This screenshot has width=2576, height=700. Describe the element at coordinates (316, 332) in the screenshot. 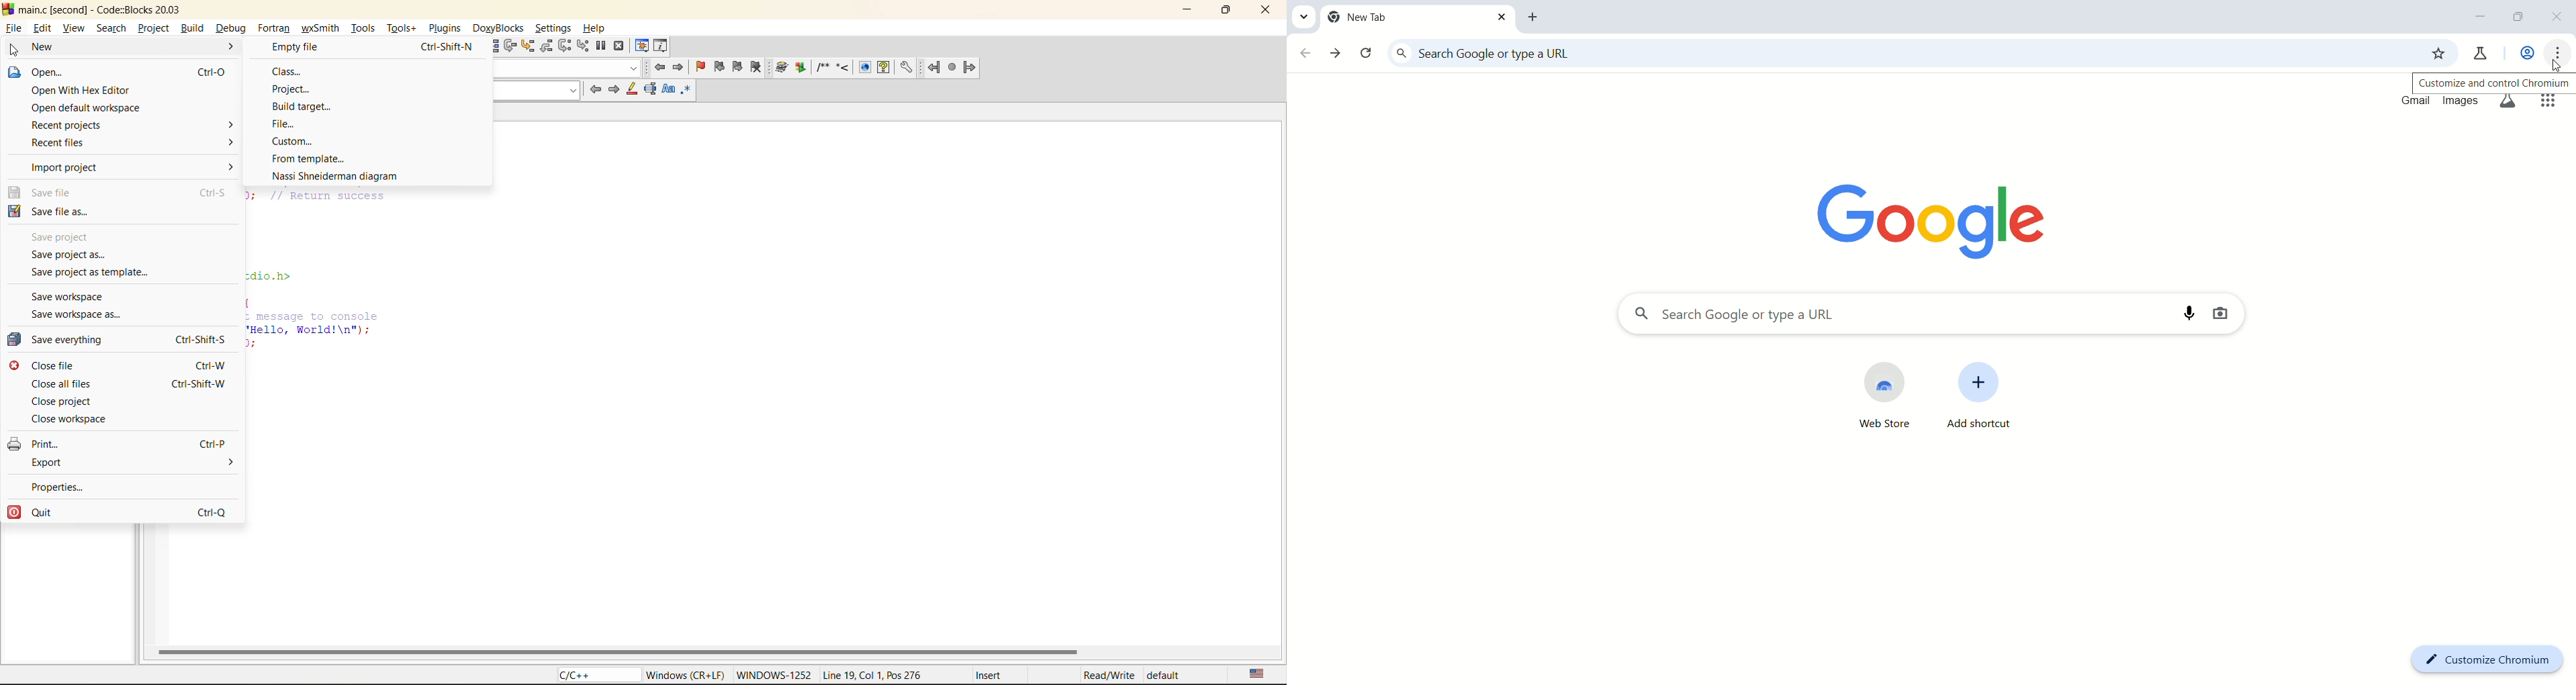

I see `. message to console
‘Hello, World!\n");
);` at that location.